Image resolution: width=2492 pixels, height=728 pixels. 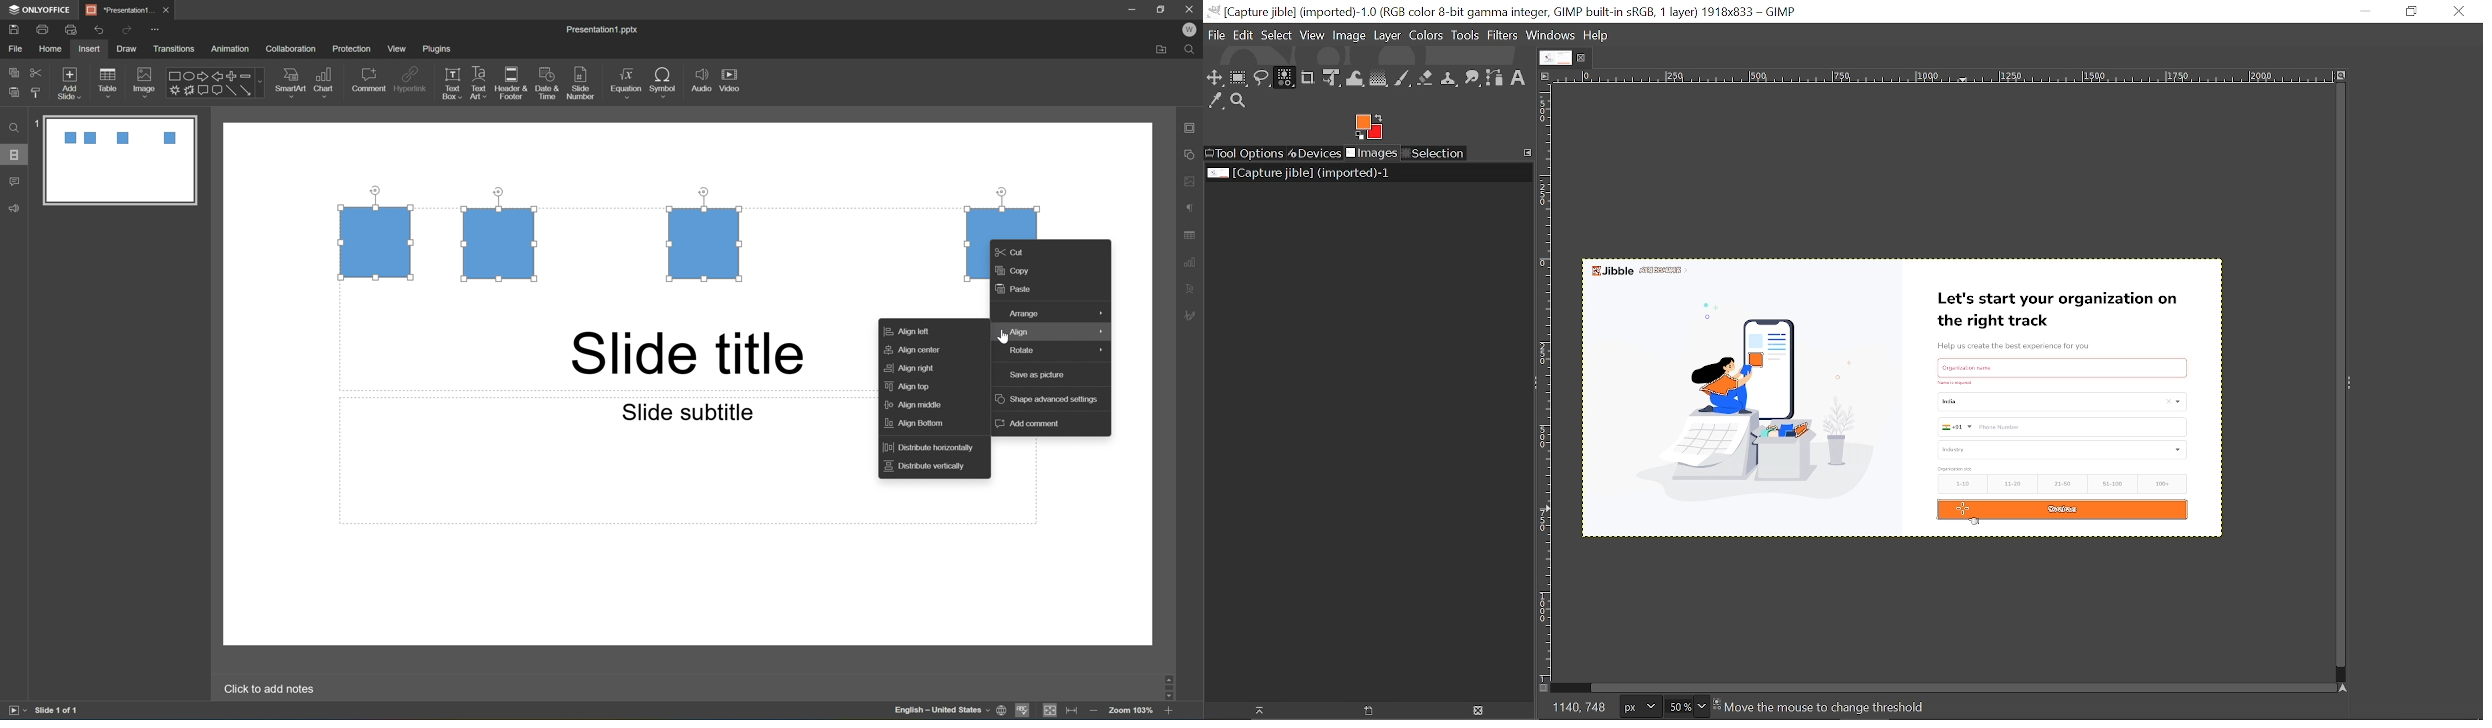 I want to click on slide title, so click(x=688, y=354).